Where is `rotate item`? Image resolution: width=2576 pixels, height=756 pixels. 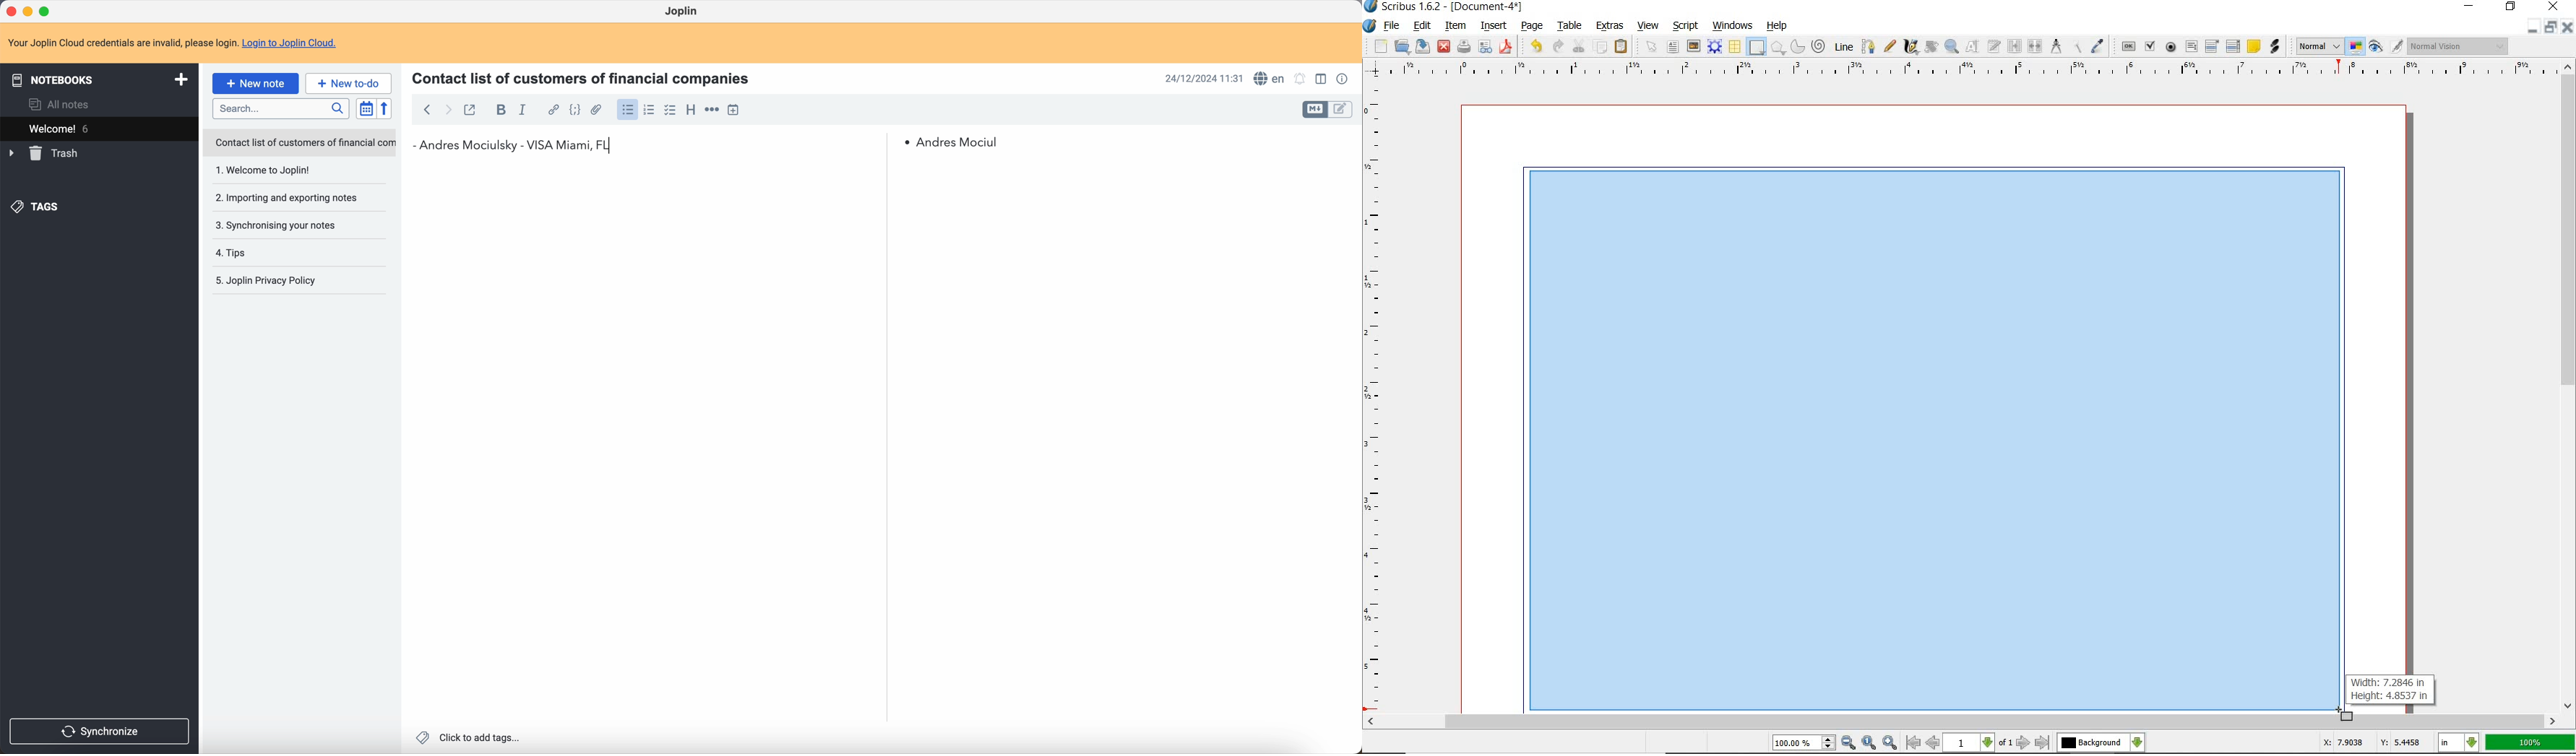
rotate item is located at coordinates (1931, 48).